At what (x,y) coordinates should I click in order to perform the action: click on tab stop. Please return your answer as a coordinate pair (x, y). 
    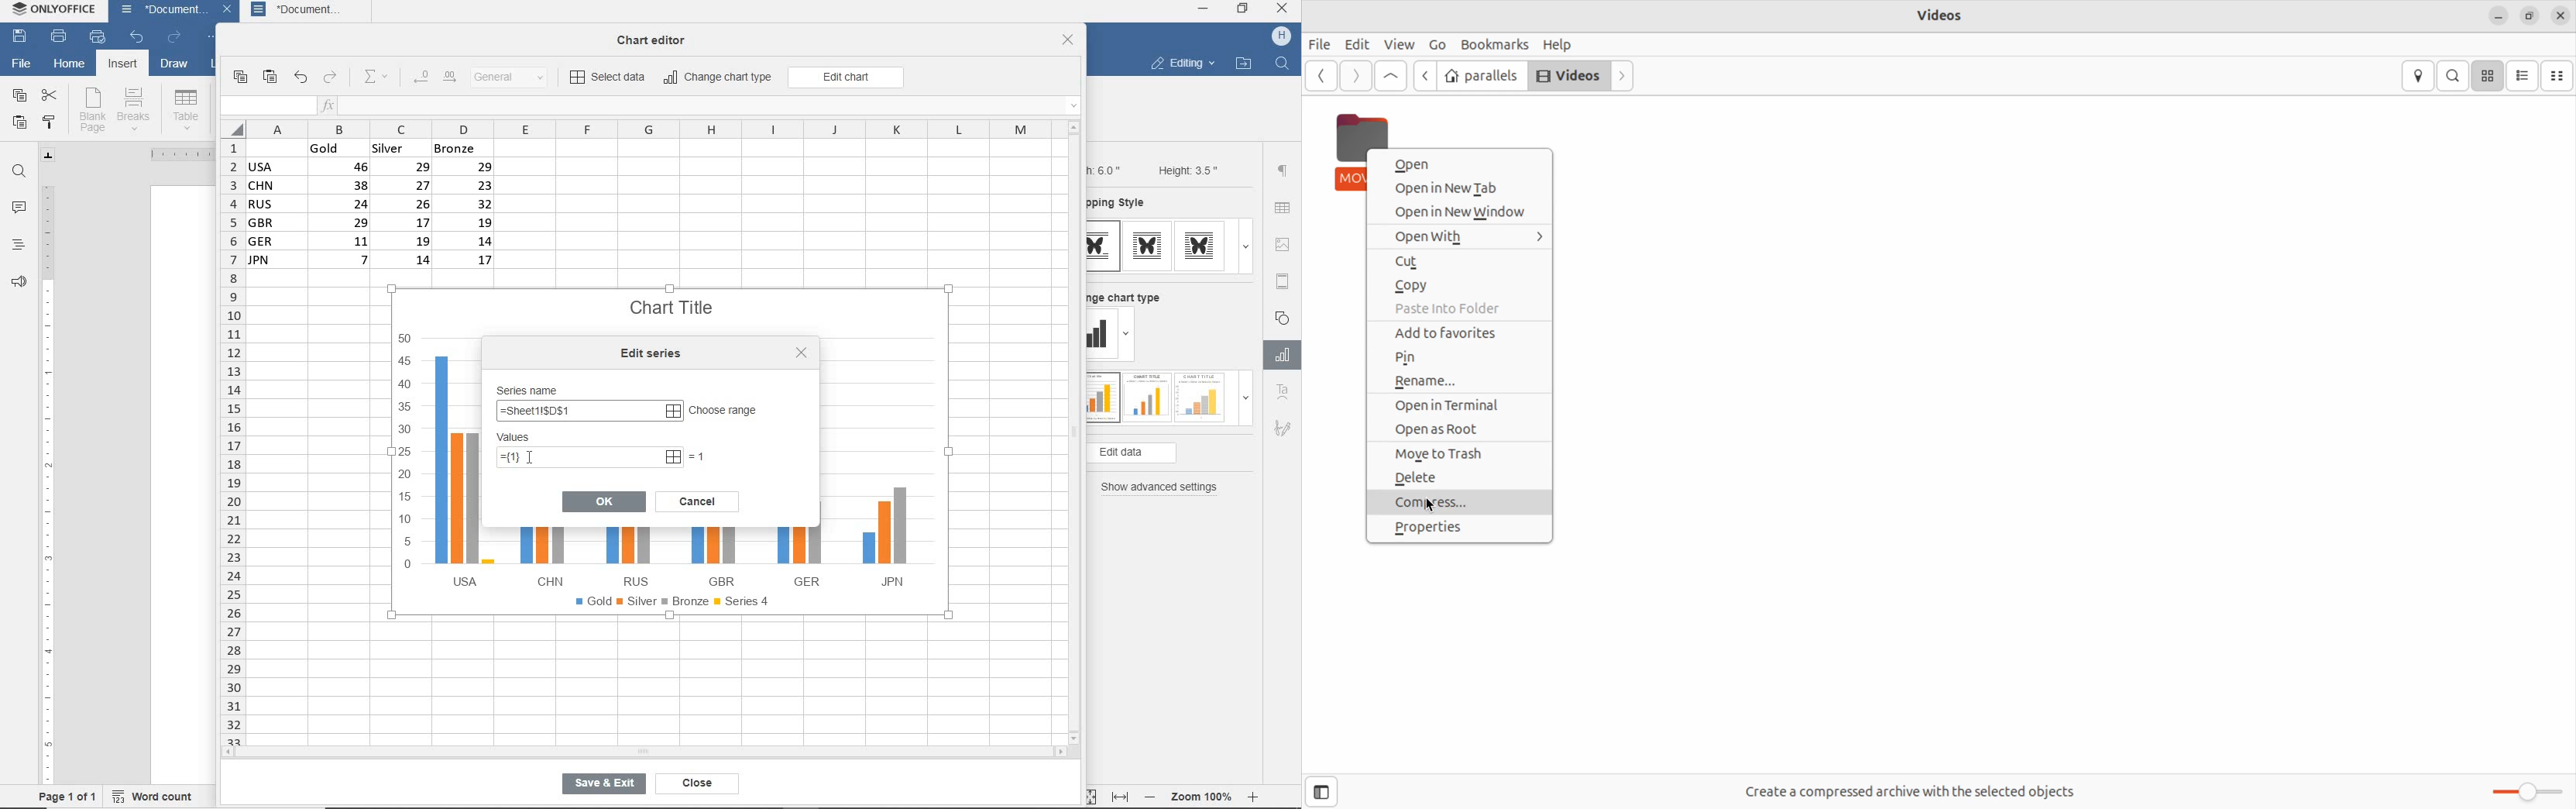
    Looking at the image, I should click on (49, 155).